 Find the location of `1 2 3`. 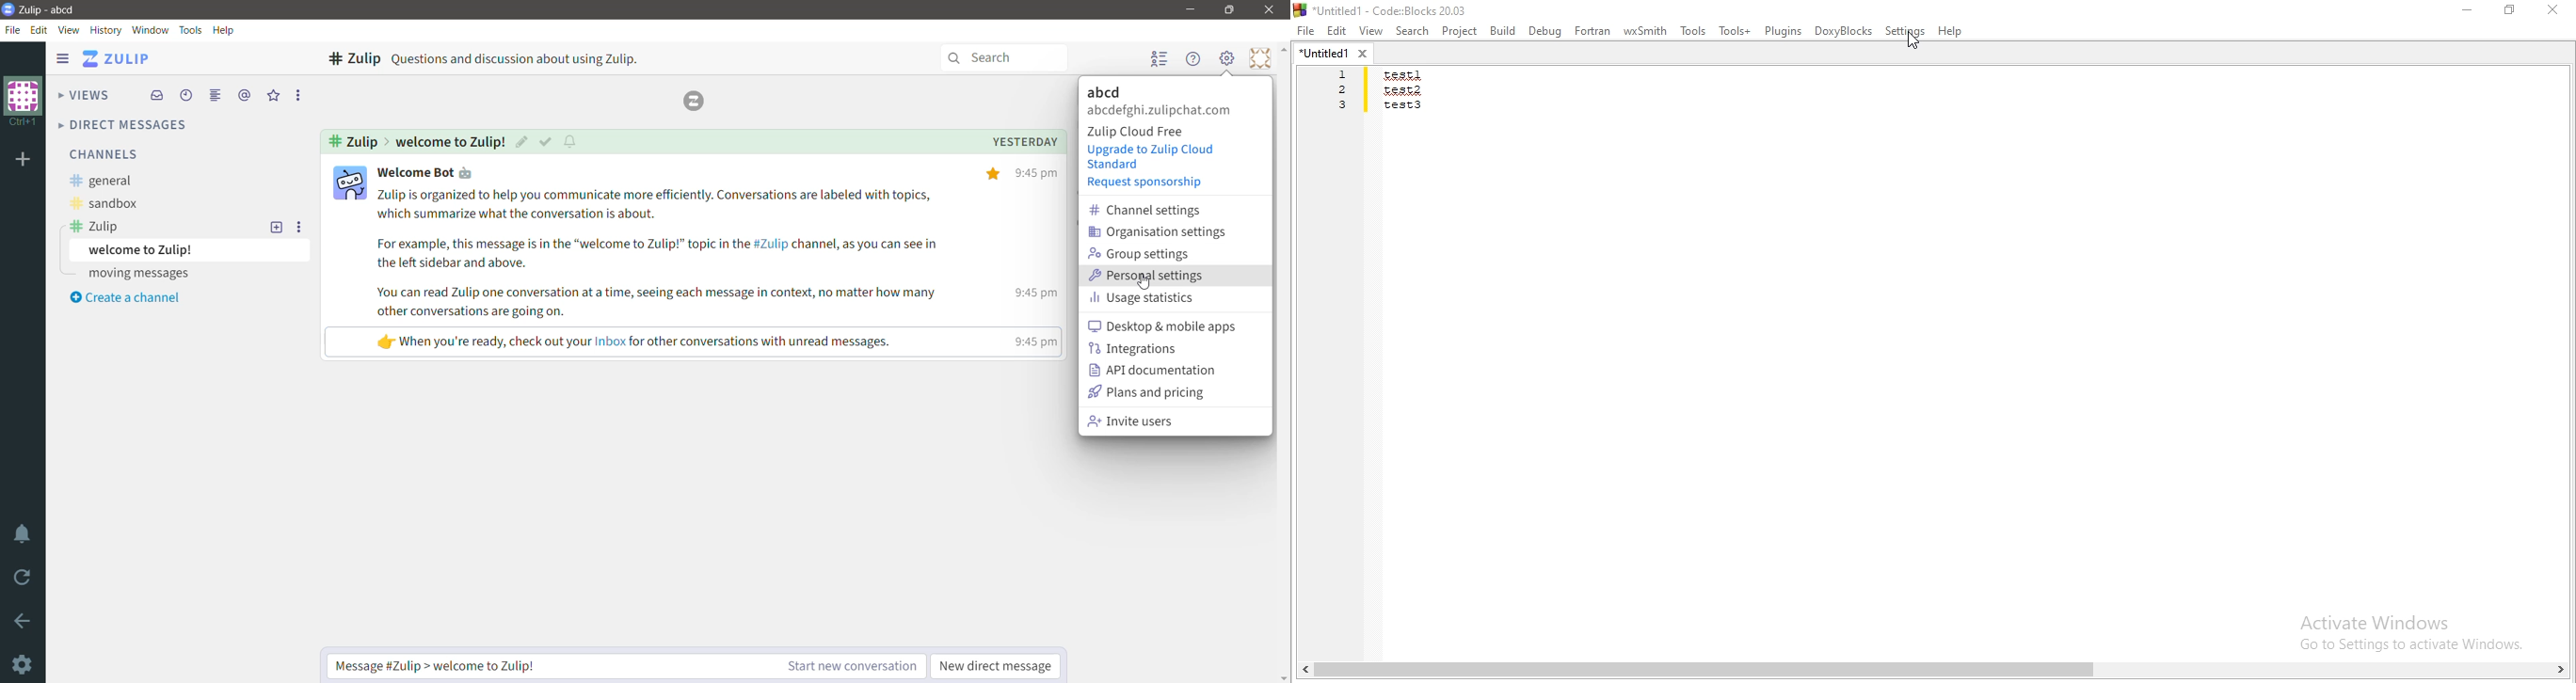

1 2 3 is located at coordinates (1343, 92).